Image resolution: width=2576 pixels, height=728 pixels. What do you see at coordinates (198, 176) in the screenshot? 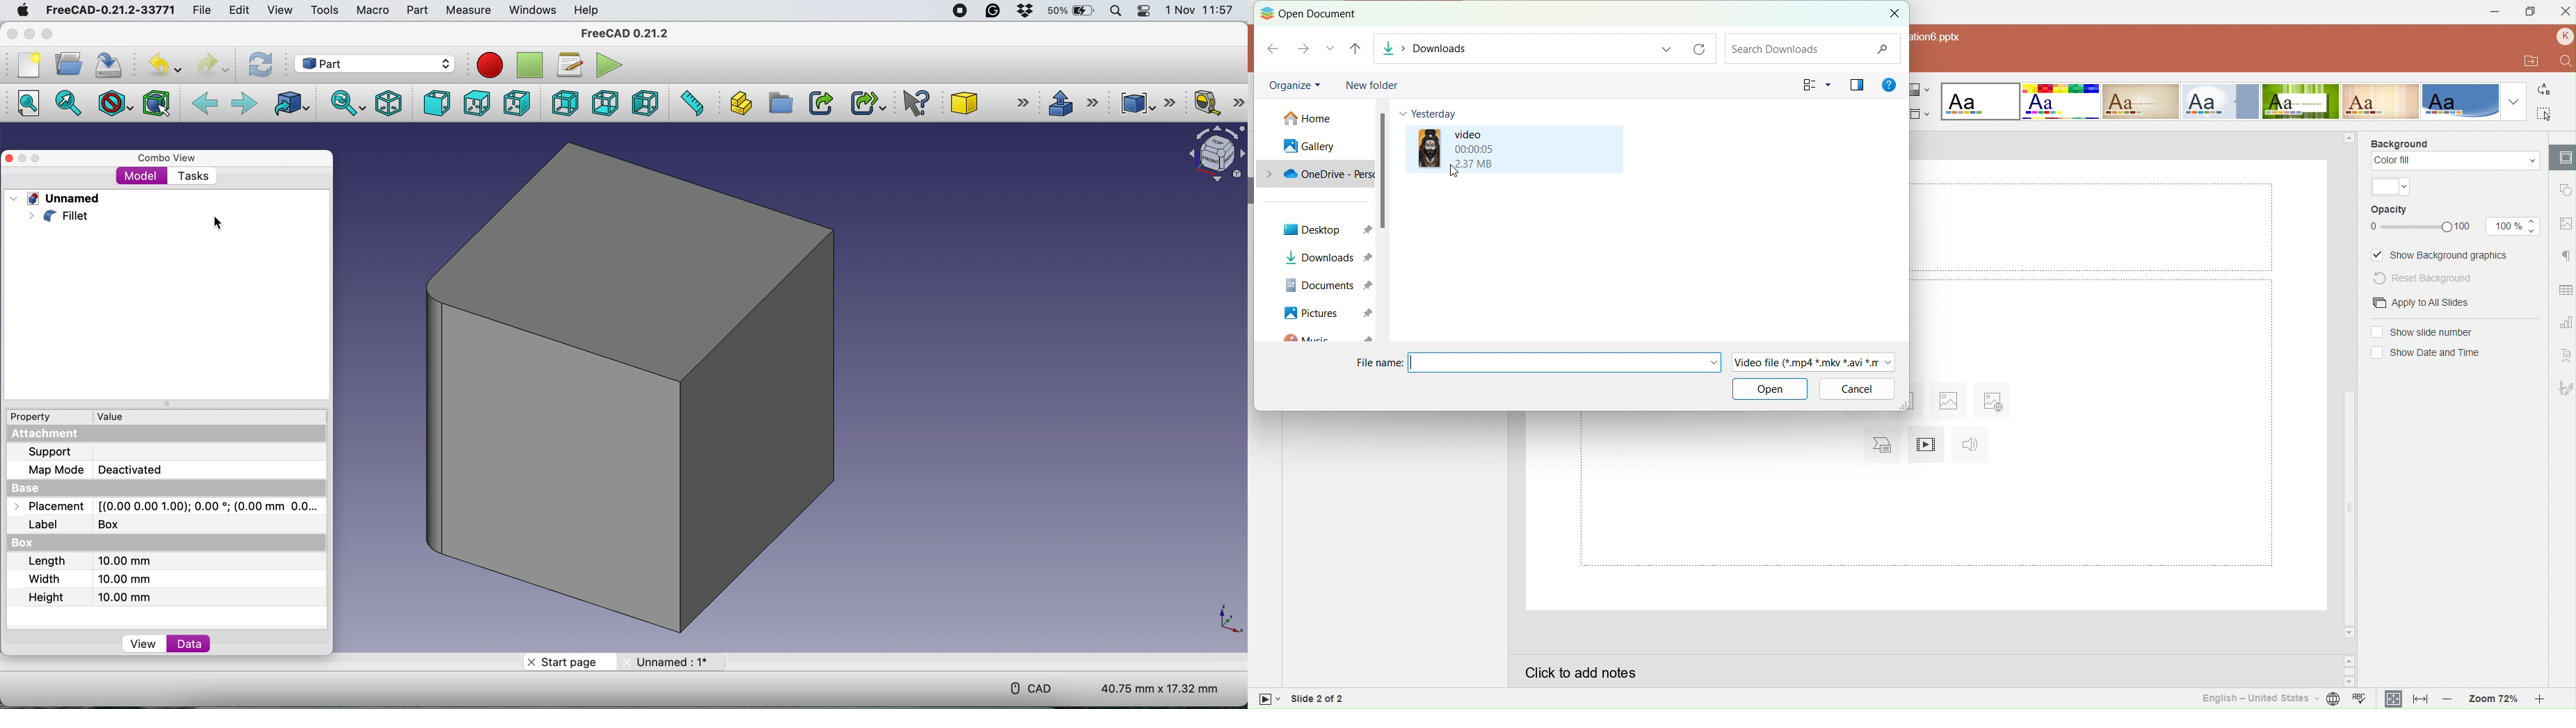
I see `tasks` at bounding box center [198, 176].